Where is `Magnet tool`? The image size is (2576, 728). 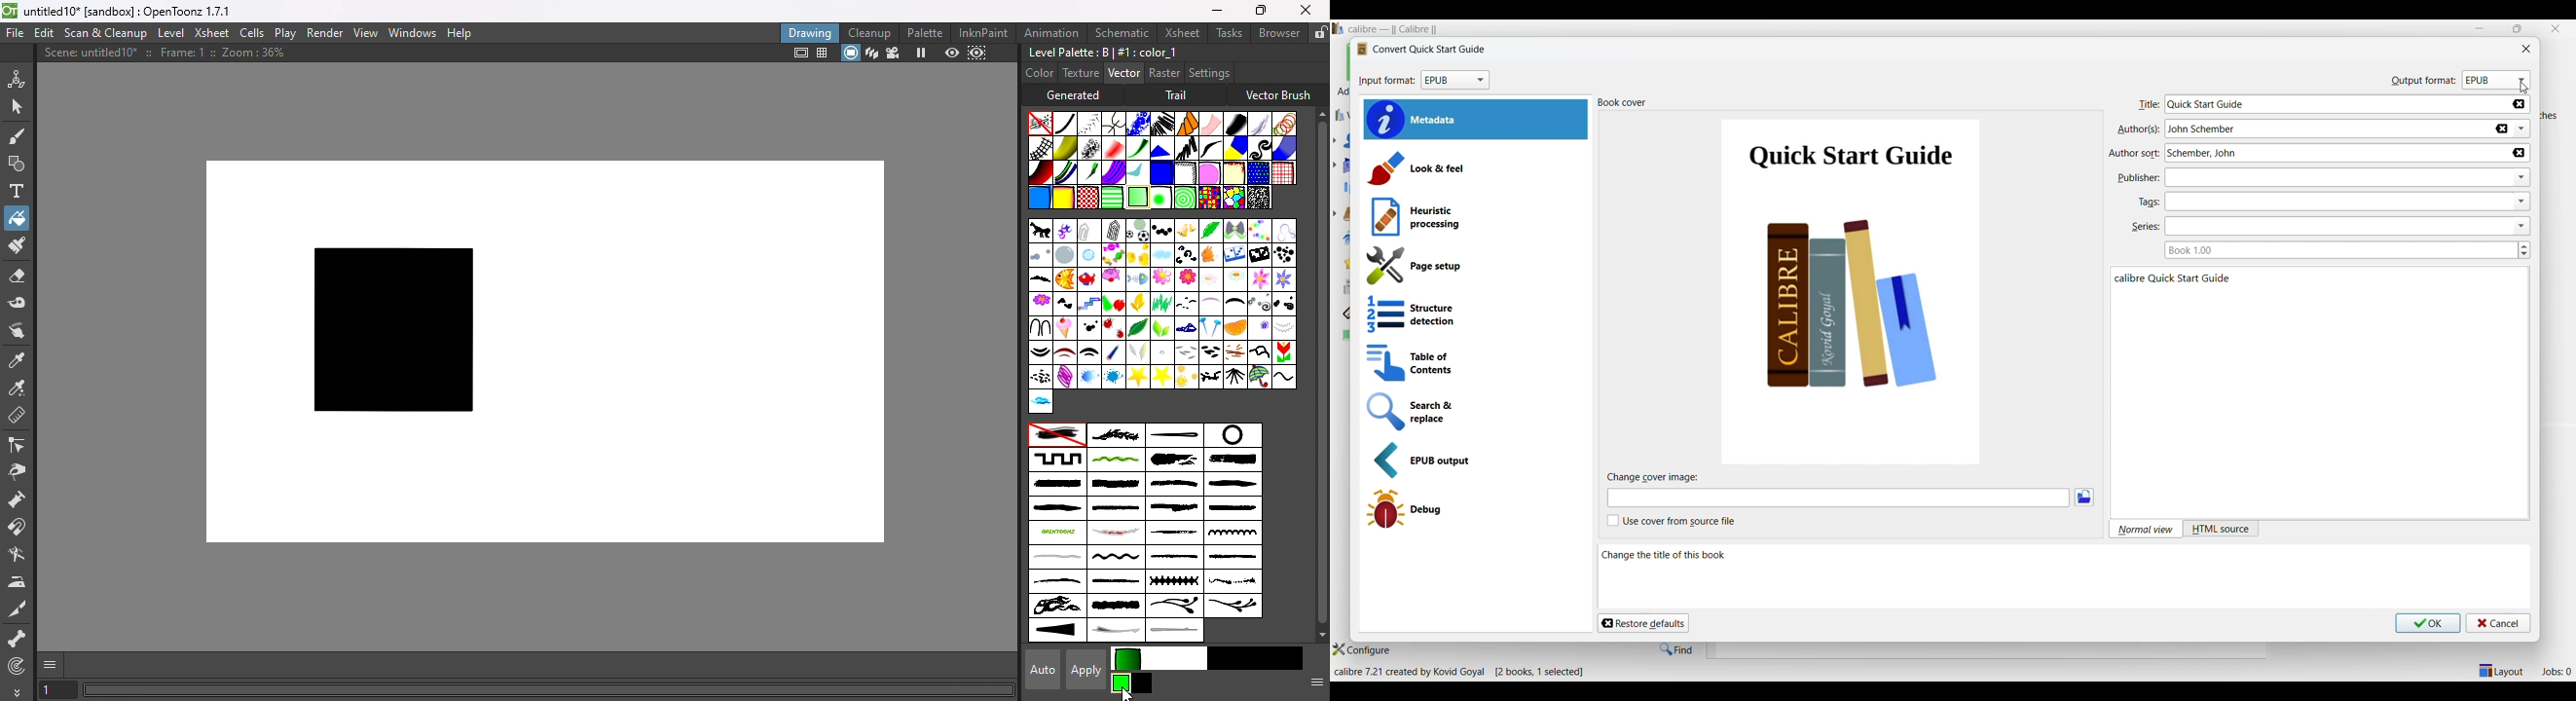
Magnet tool is located at coordinates (19, 529).